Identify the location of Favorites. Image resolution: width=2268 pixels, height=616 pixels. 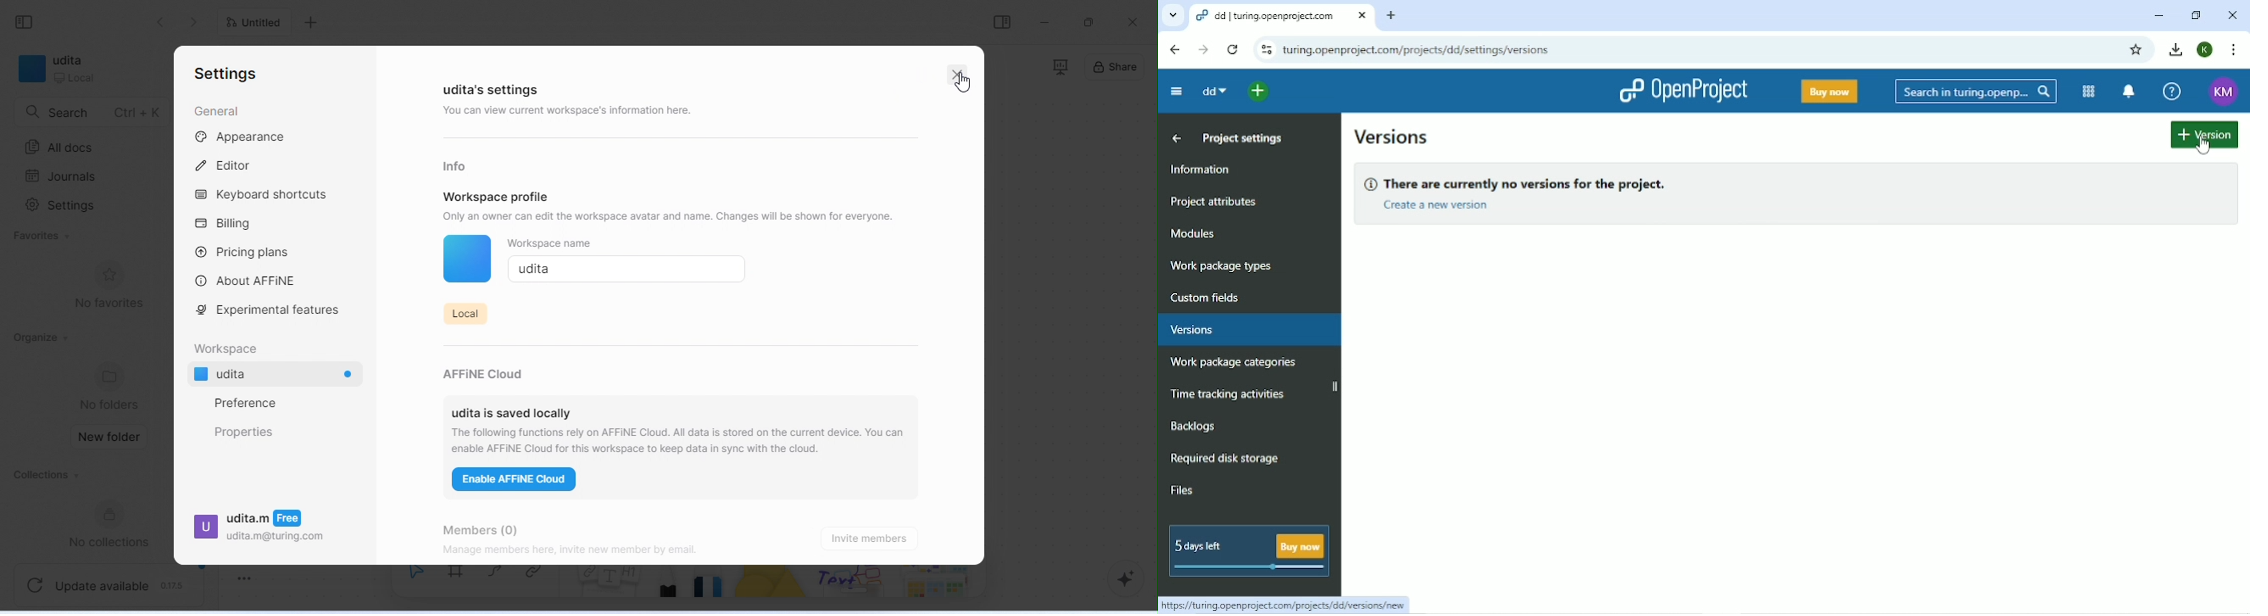
(41, 237).